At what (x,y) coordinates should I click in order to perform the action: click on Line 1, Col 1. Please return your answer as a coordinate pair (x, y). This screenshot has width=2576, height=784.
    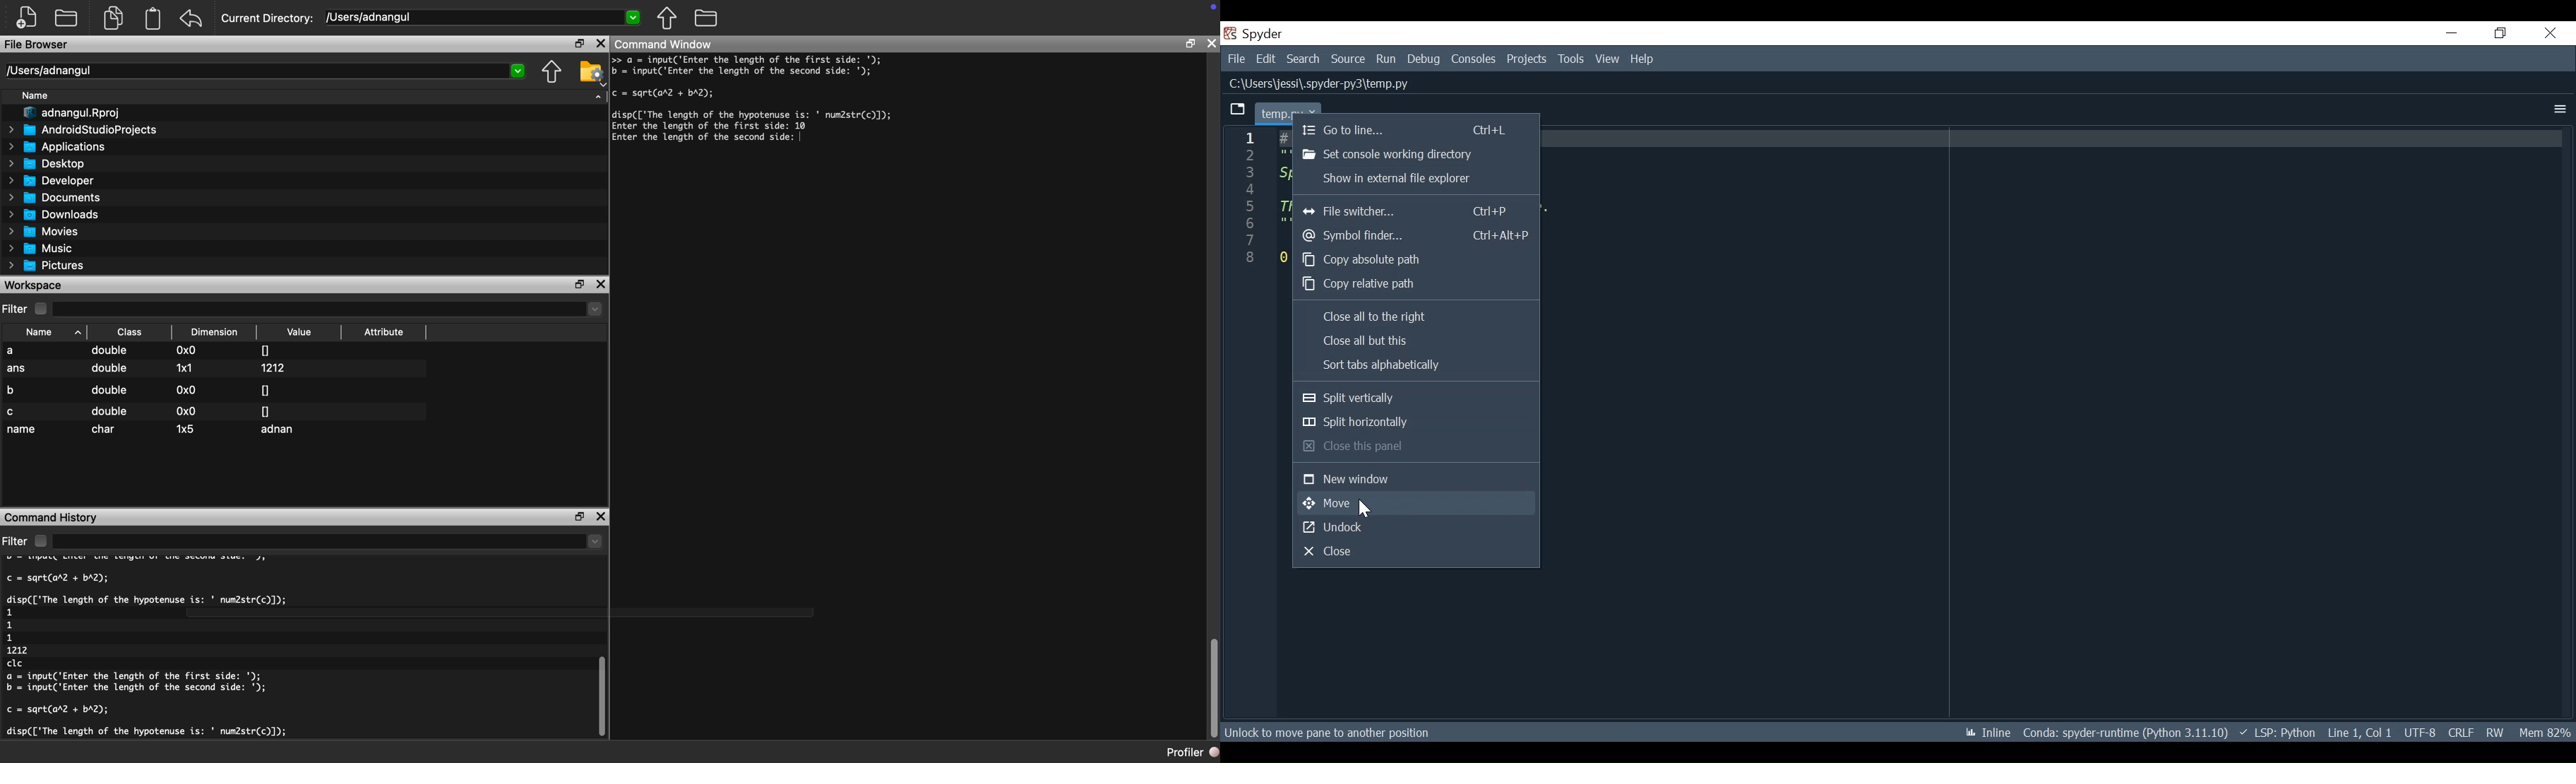
    Looking at the image, I should click on (2359, 733).